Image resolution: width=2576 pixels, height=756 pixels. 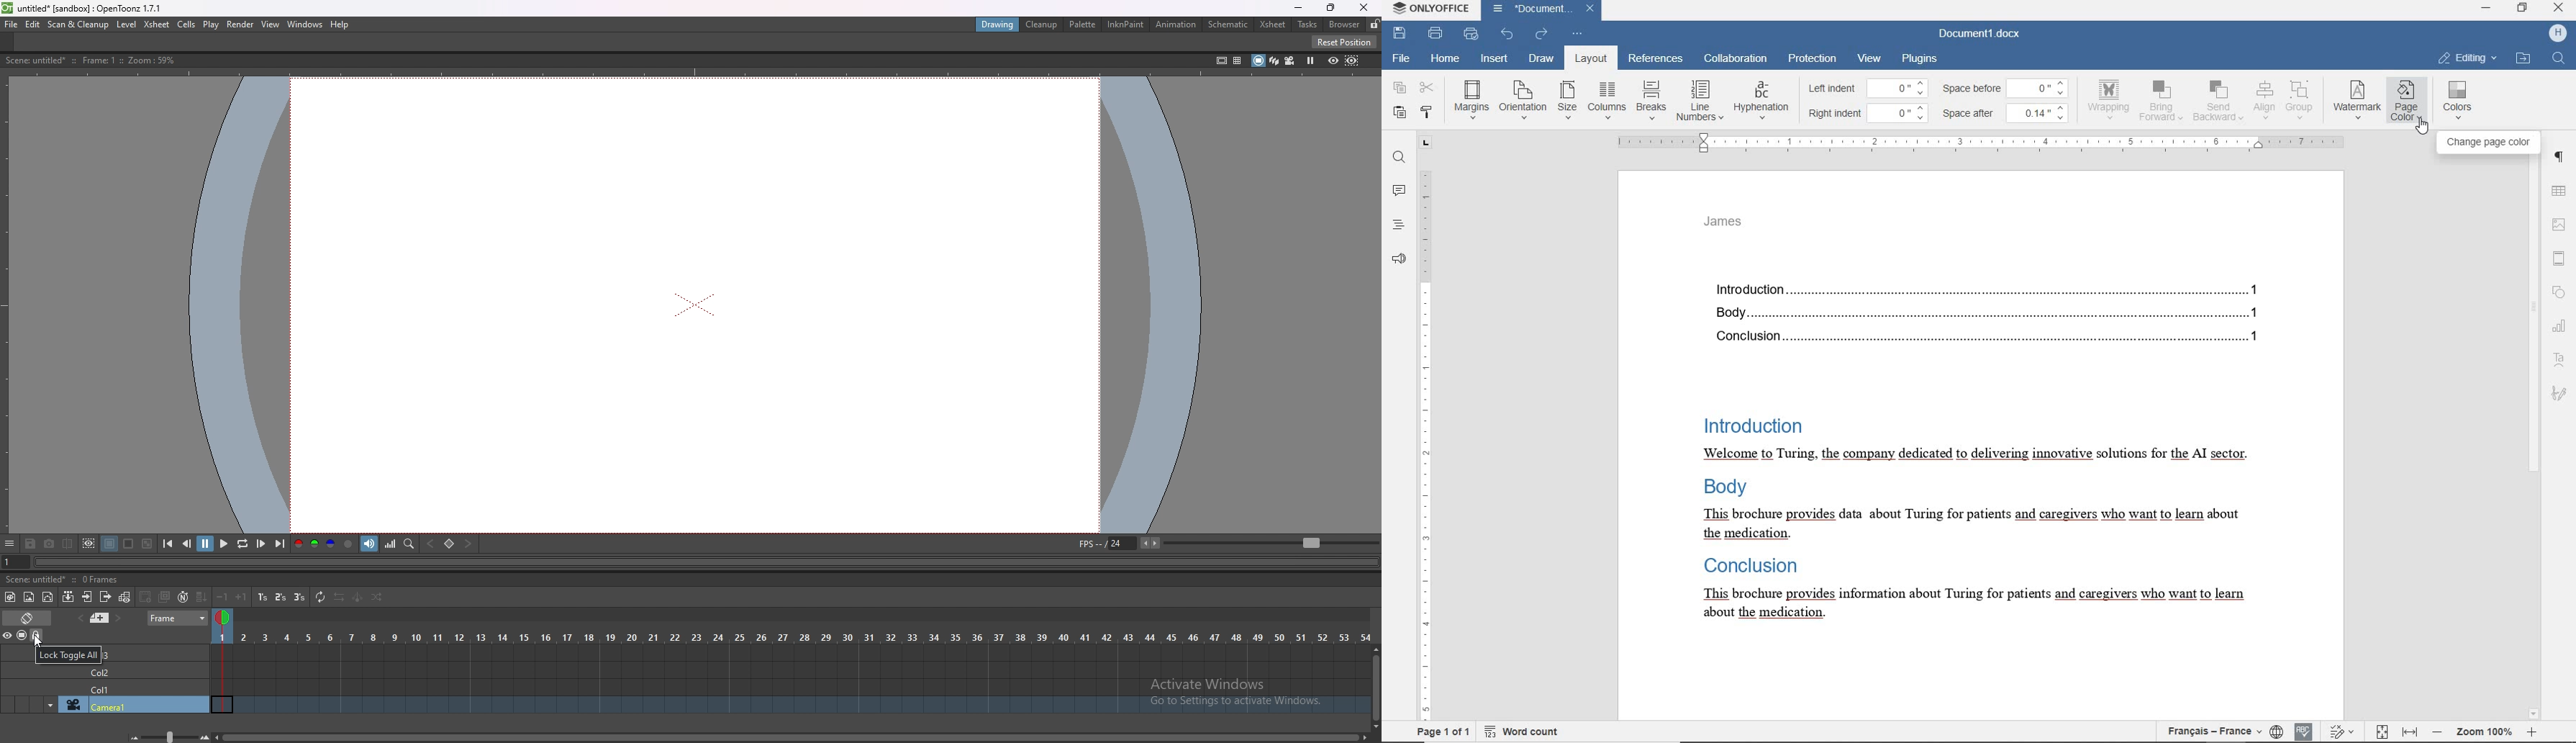 I want to click on fill in empty cells, so click(x=201, y=598).